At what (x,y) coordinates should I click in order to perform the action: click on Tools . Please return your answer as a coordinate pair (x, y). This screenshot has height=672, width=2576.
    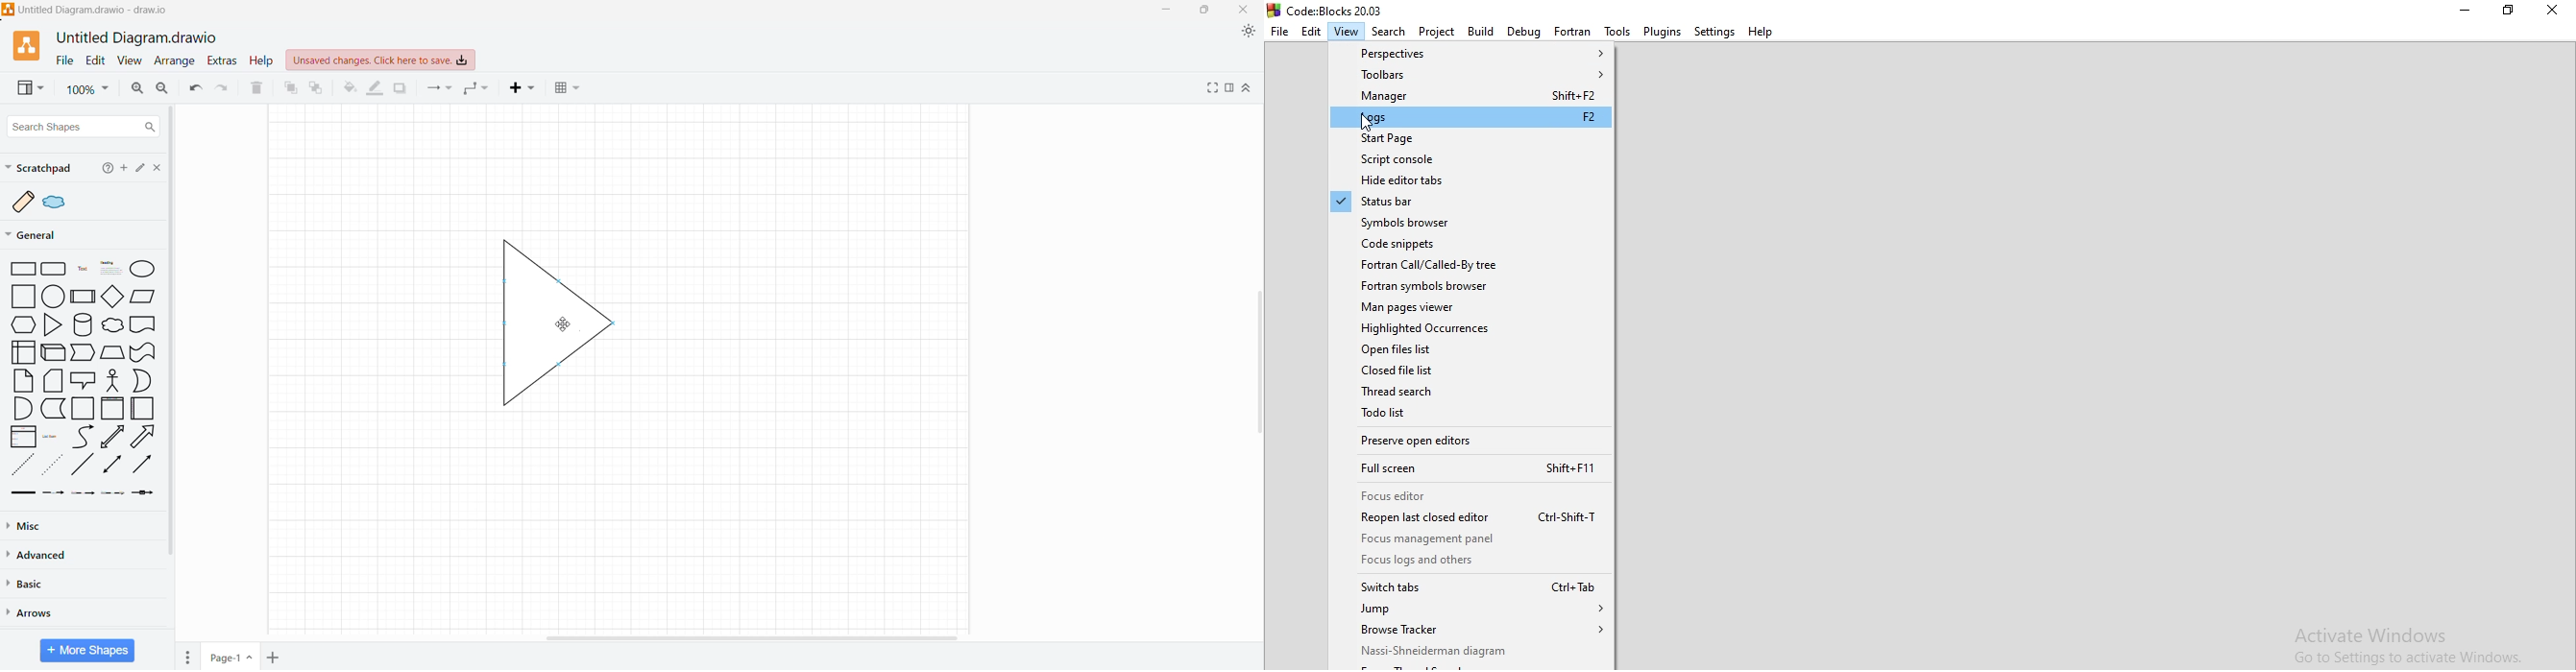
    Looking at the image, I should click on (1616, 31).